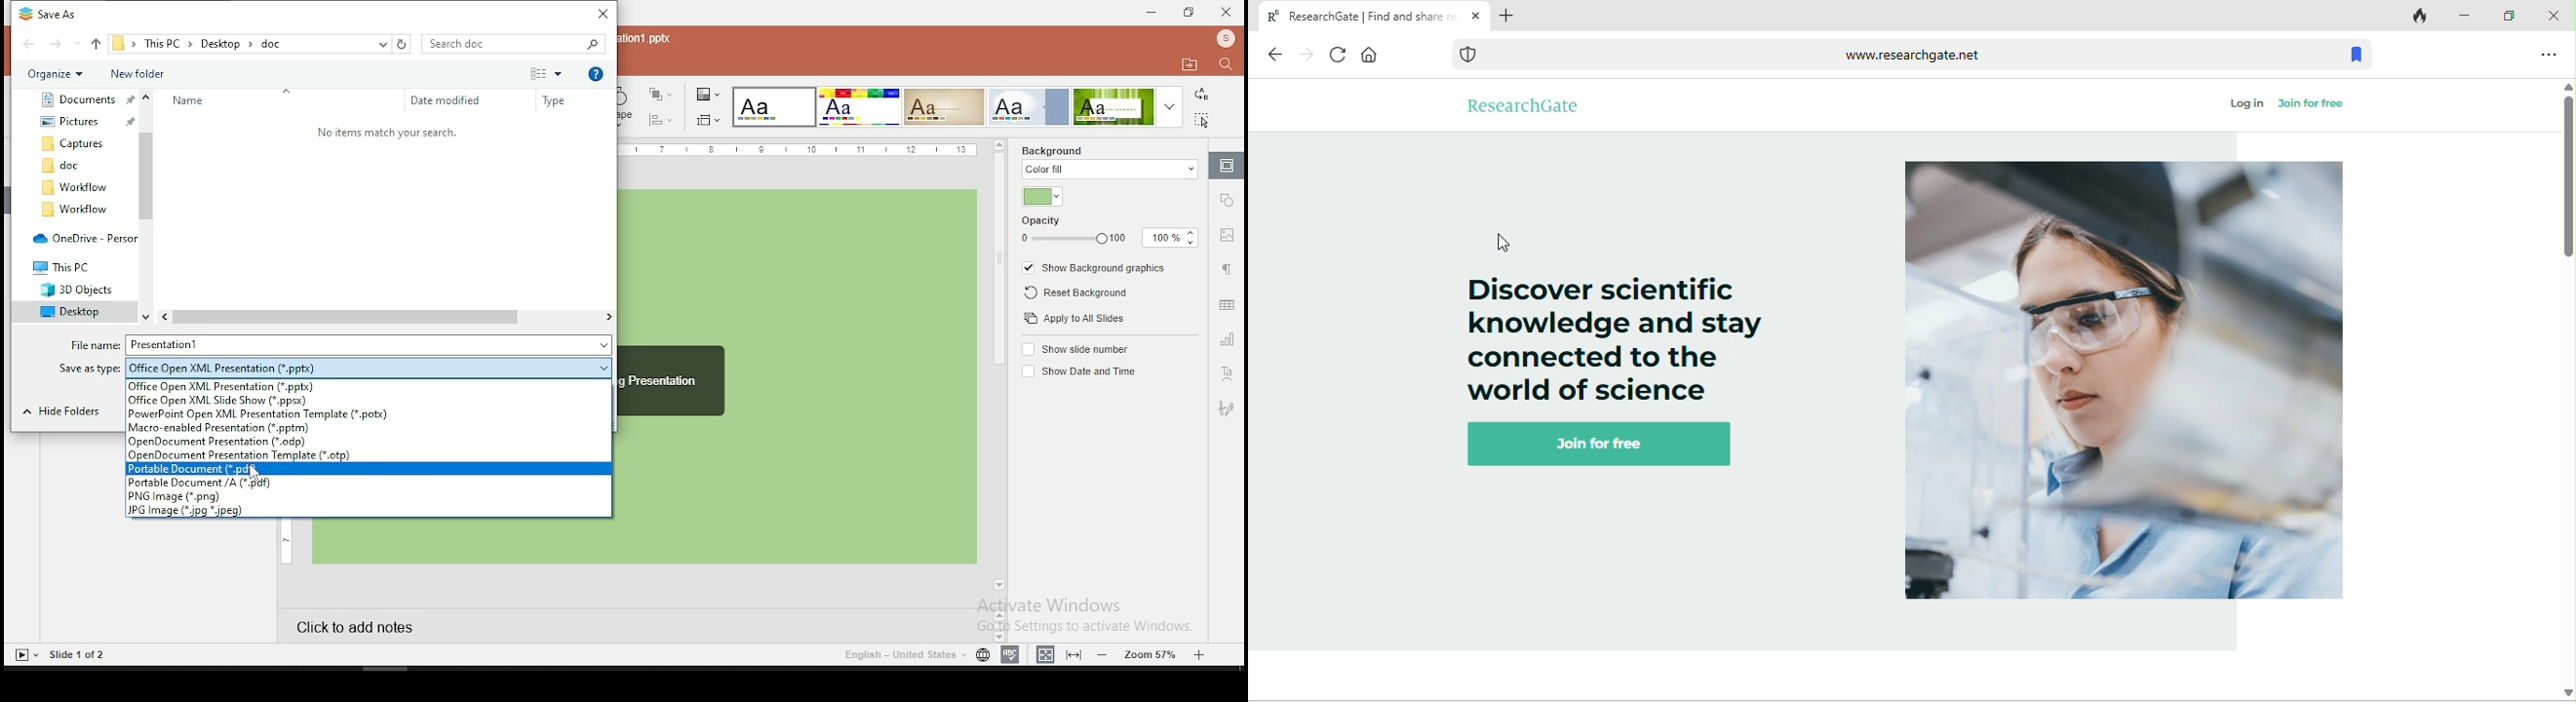  Describe the element at coordinates (24, 655) in the screenshot. I see `start slide show` at that location.